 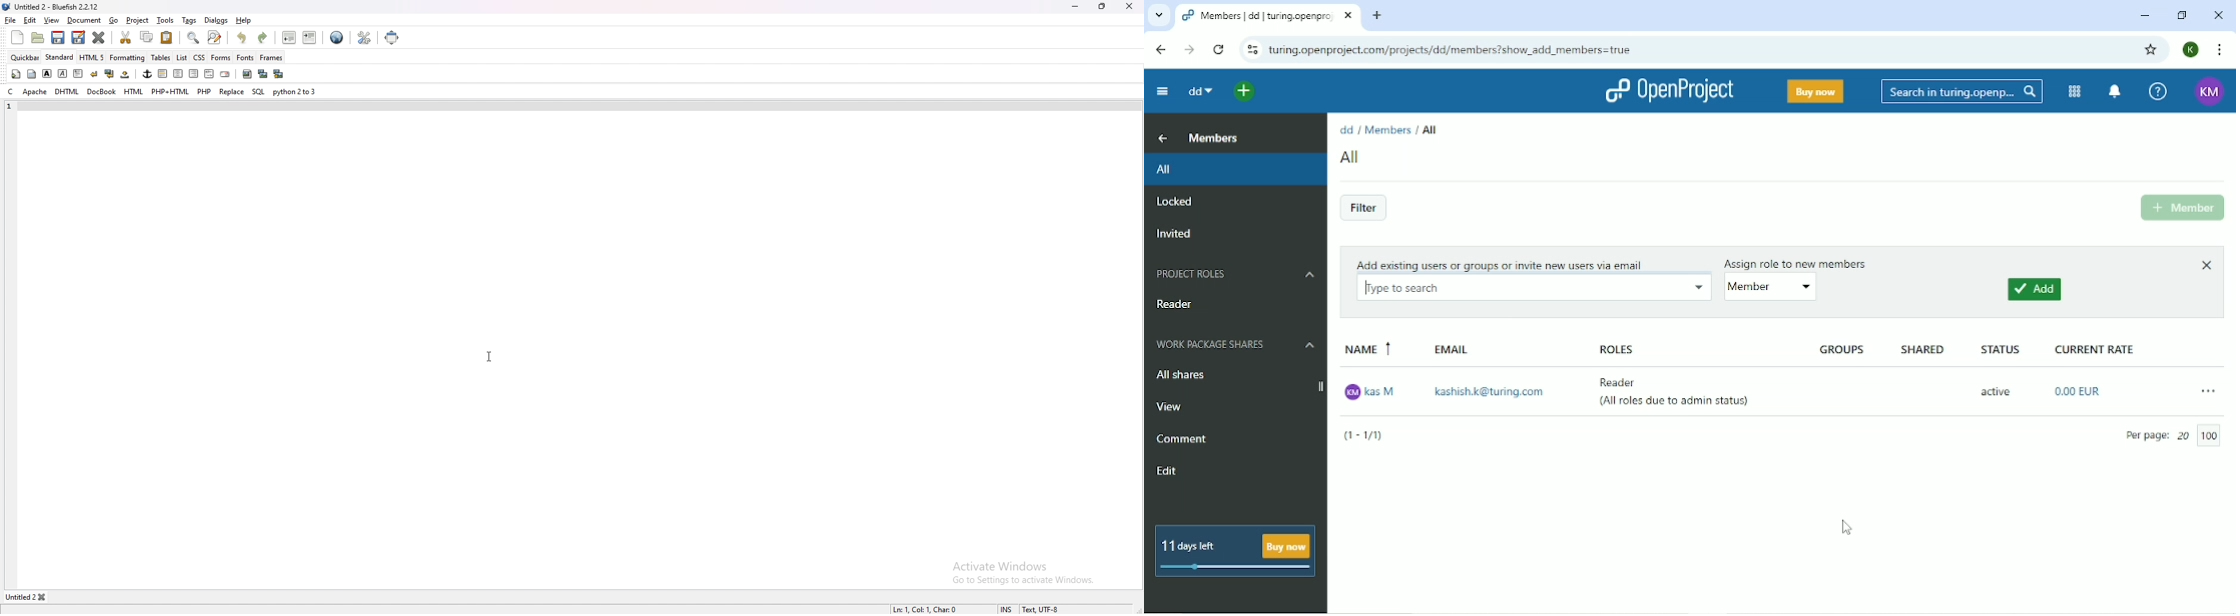 I want to click on advanced find and replace, so click(x=216, y=37).